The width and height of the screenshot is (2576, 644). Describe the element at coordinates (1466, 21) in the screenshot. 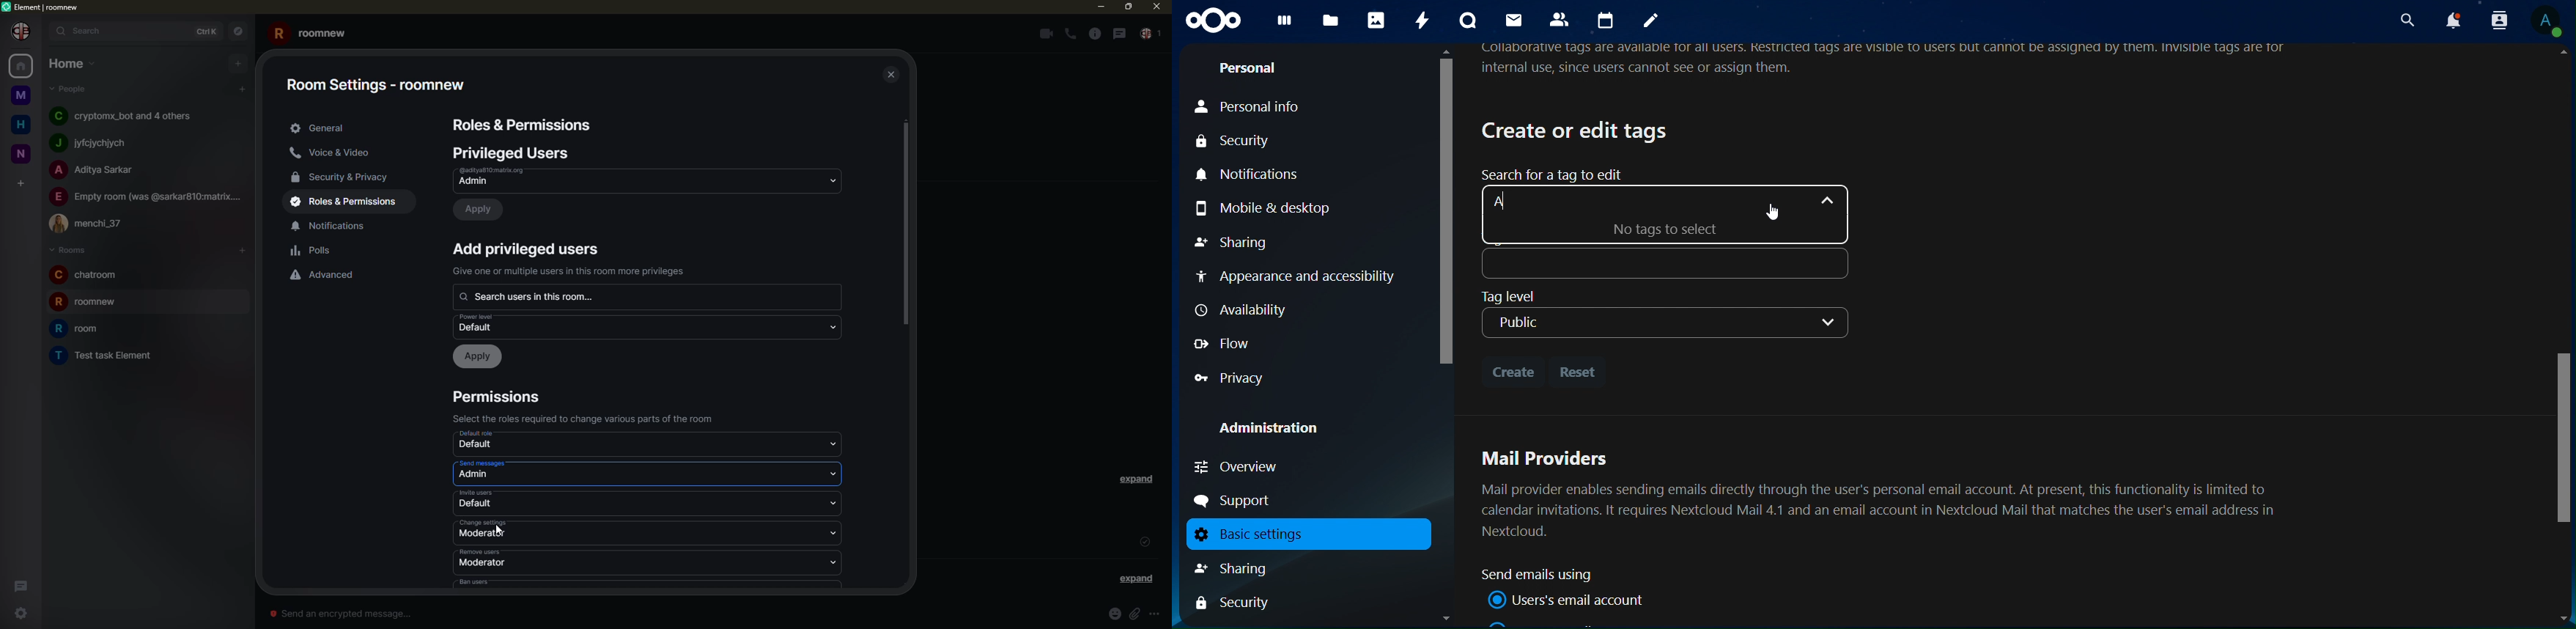

I see `talk` at that location.